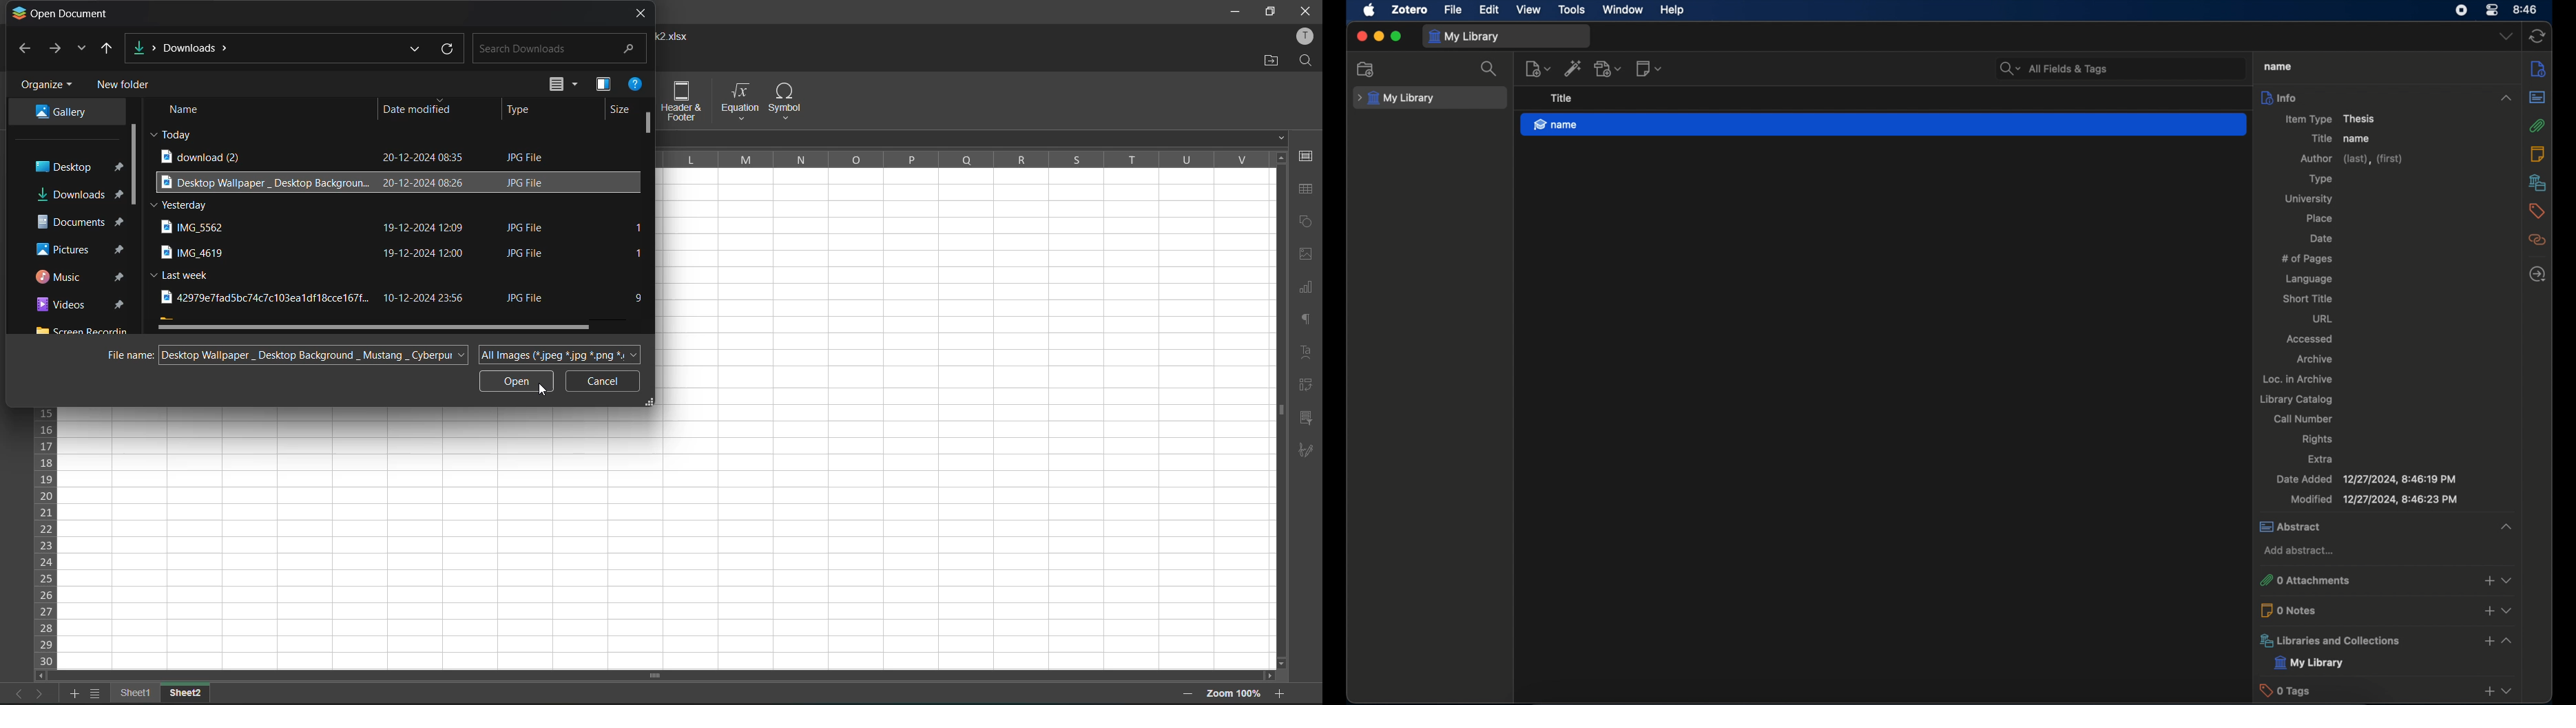 The height and width of the screenshot is (728, 2576). What do you see at coordinates (2352, 159) in the screenshot?
I see `author` at bounding box center [2352, 159].